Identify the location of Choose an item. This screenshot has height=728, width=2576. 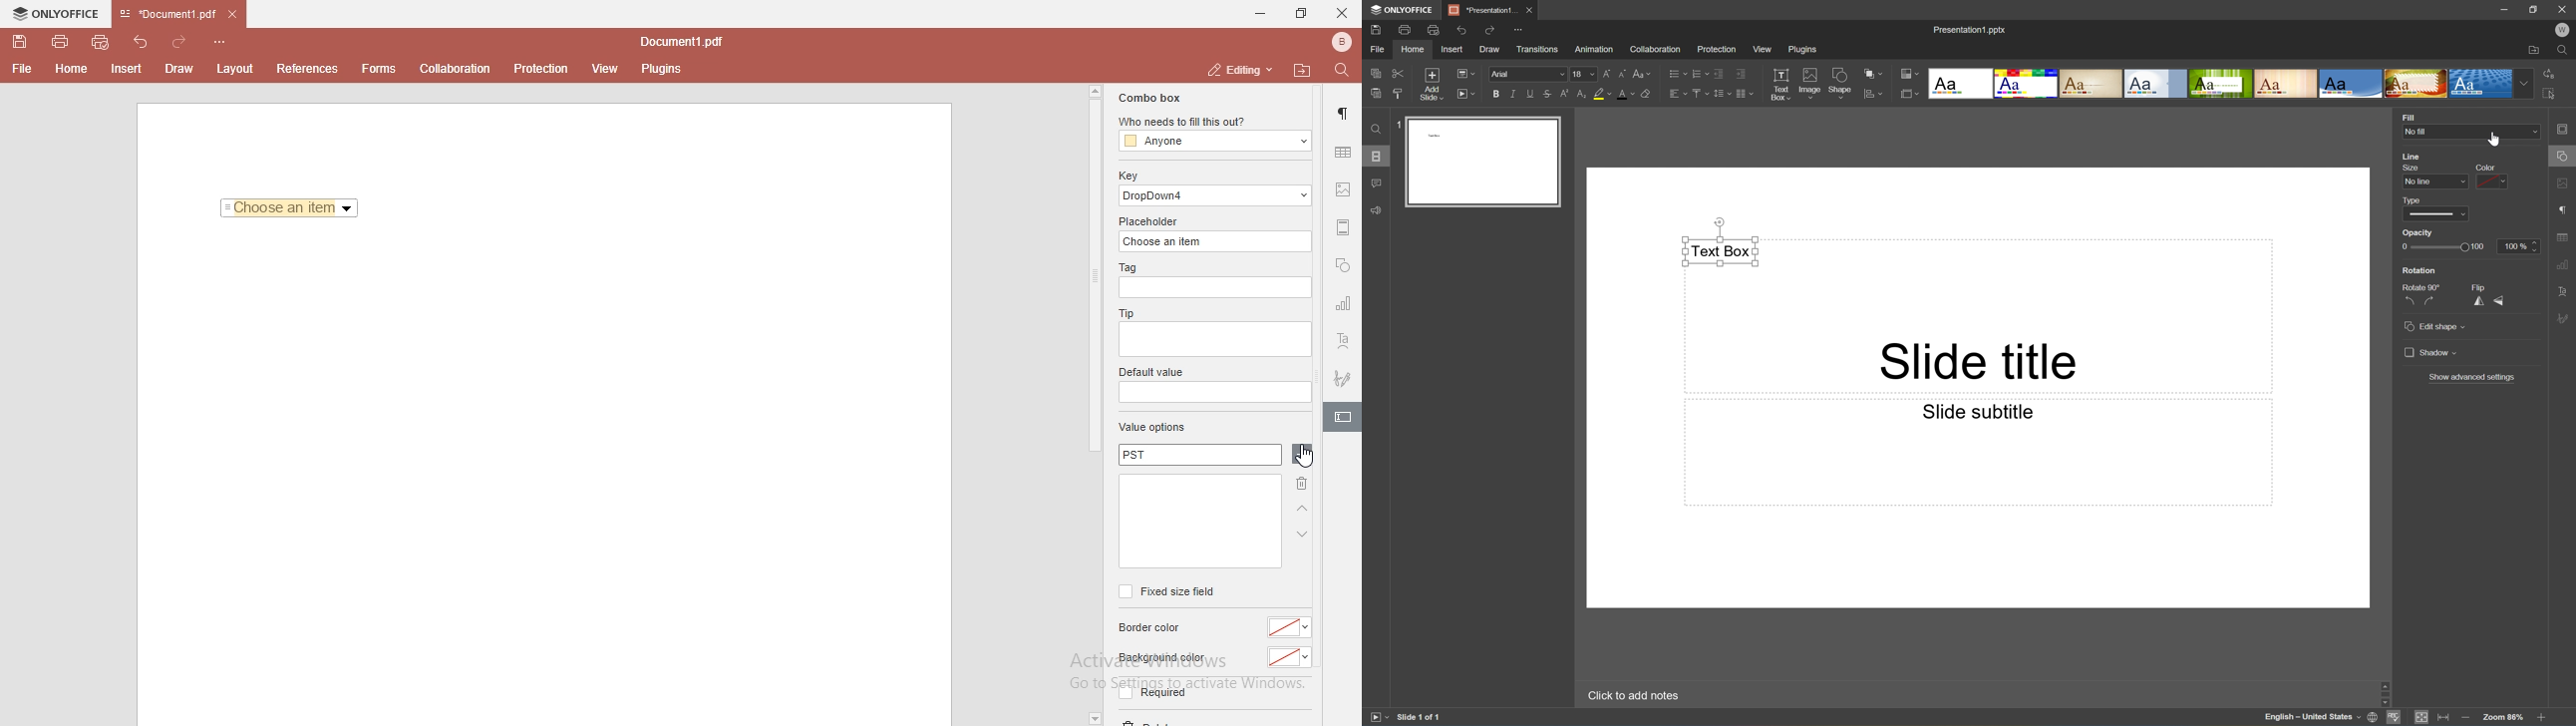
(290, 209).